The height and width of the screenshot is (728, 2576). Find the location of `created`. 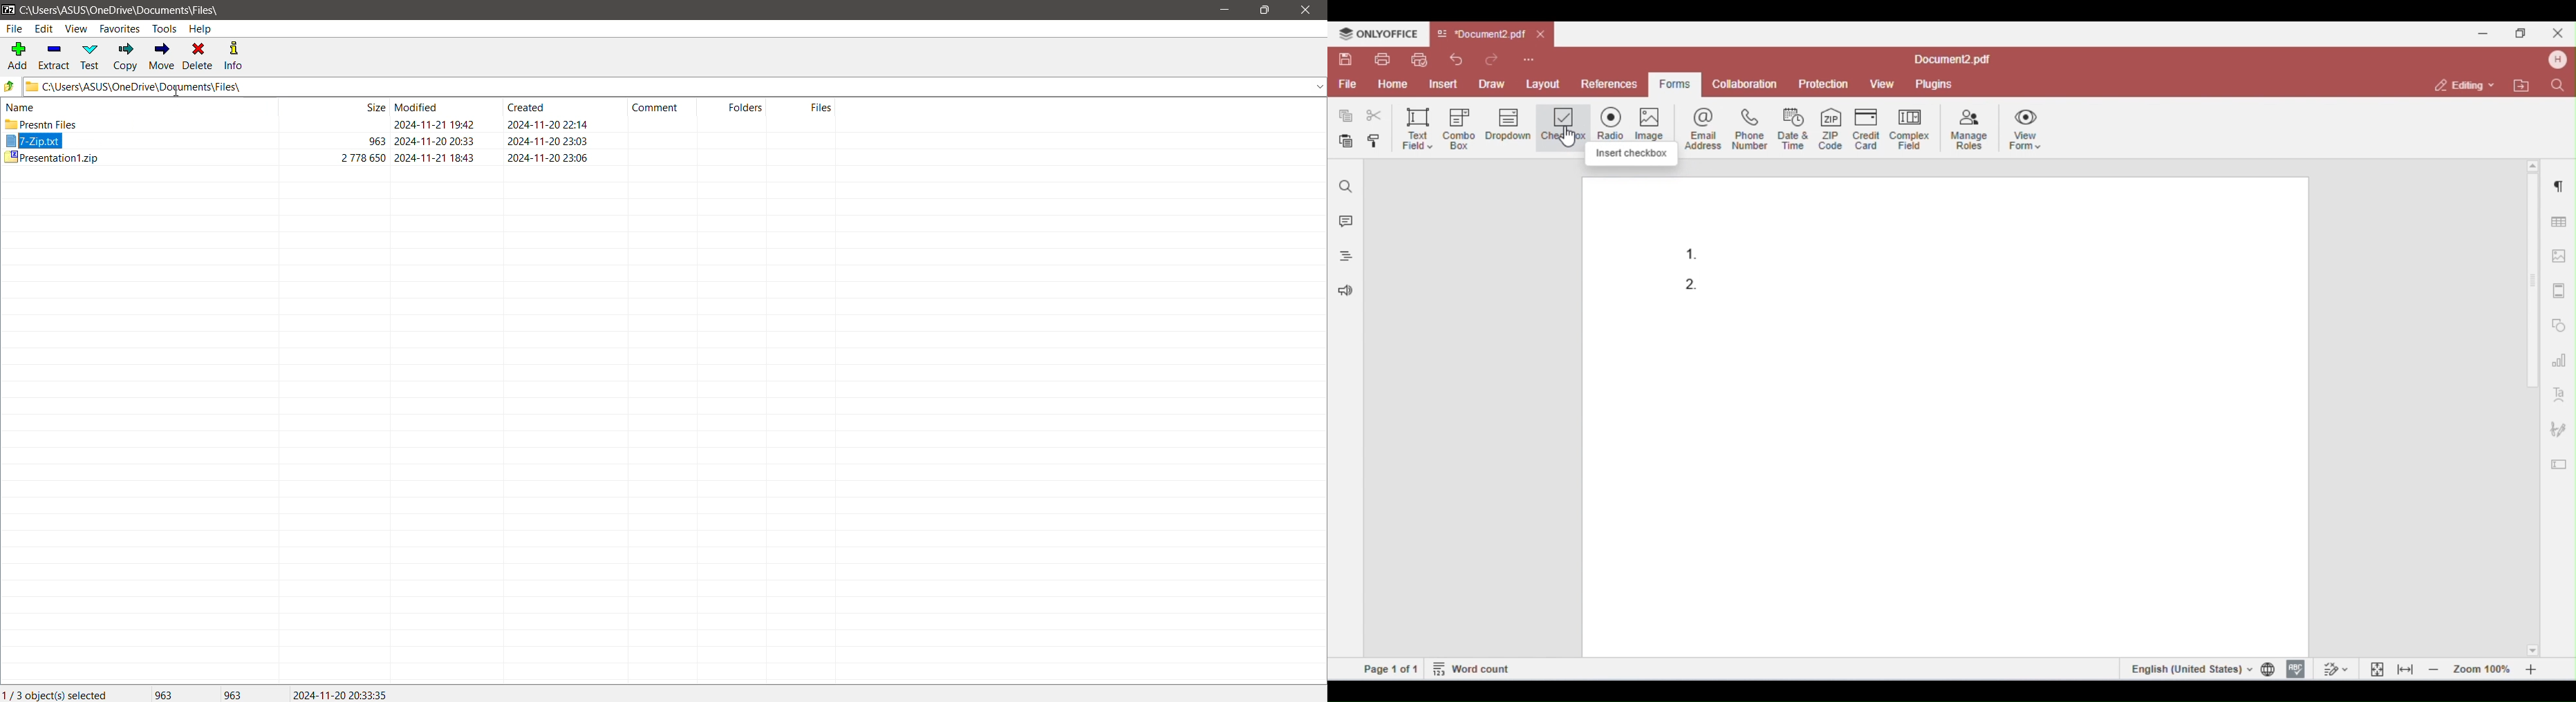

created is located at coordinates (525, 107).